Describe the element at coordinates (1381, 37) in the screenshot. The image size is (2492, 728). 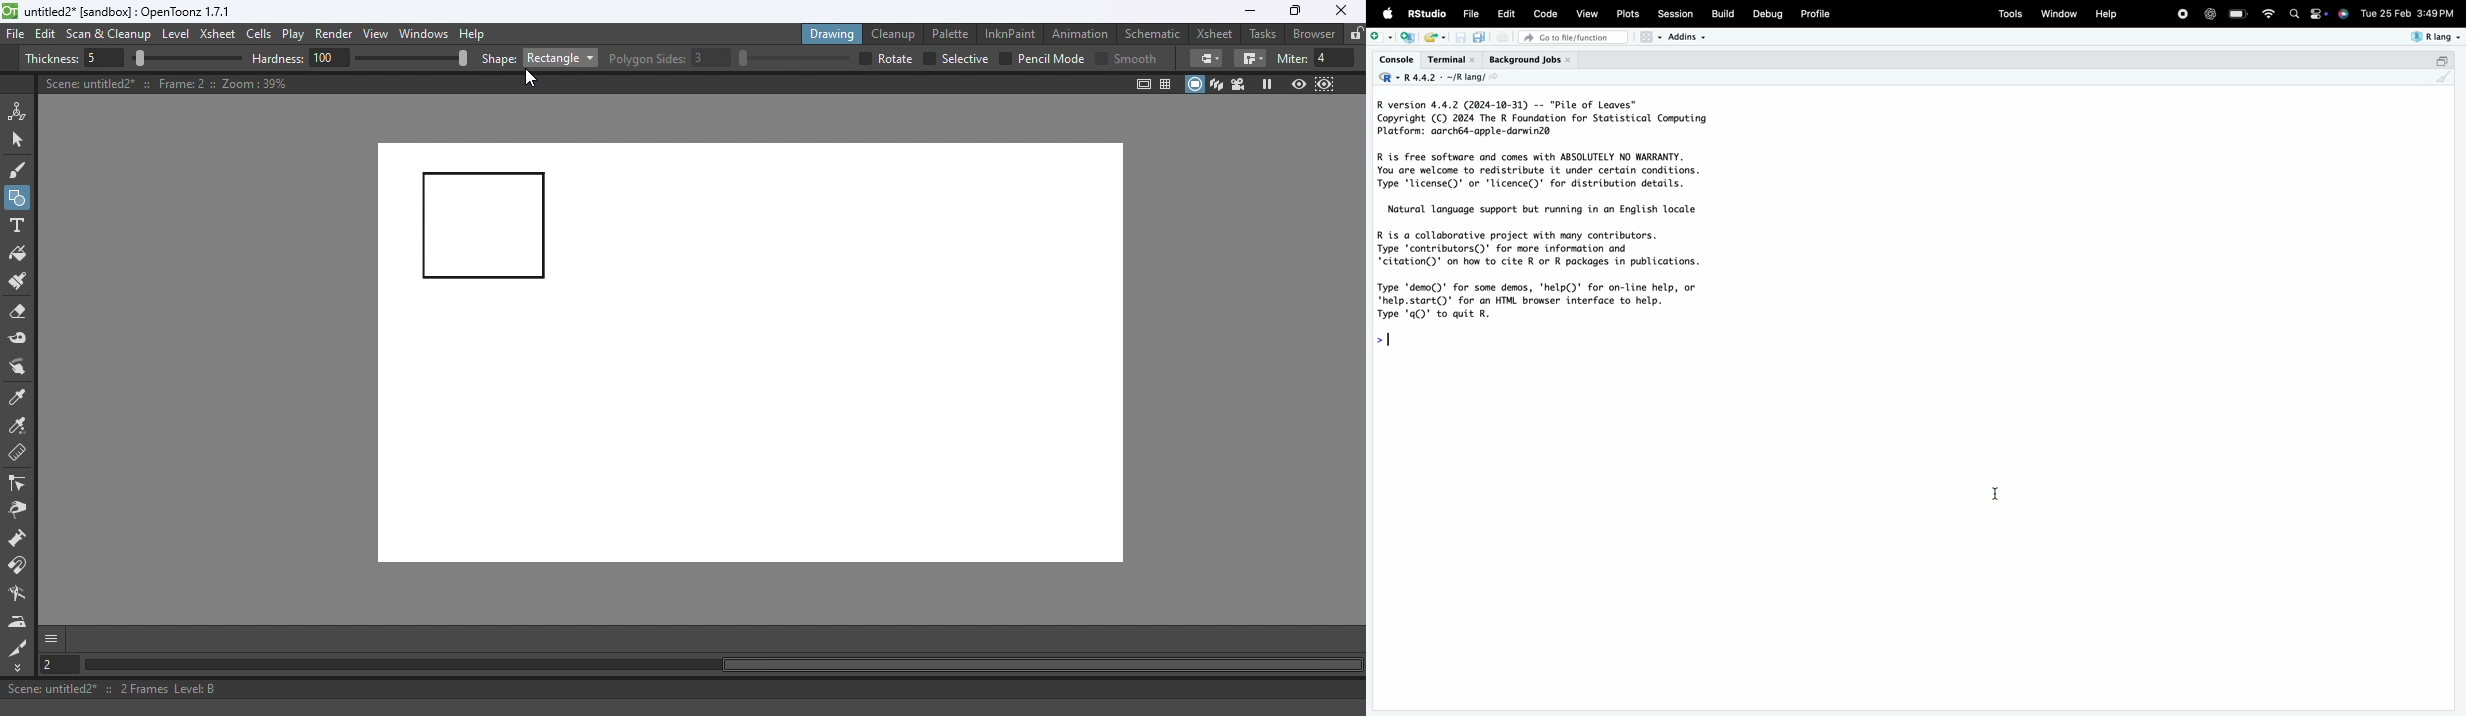
I see `new file` at that location.